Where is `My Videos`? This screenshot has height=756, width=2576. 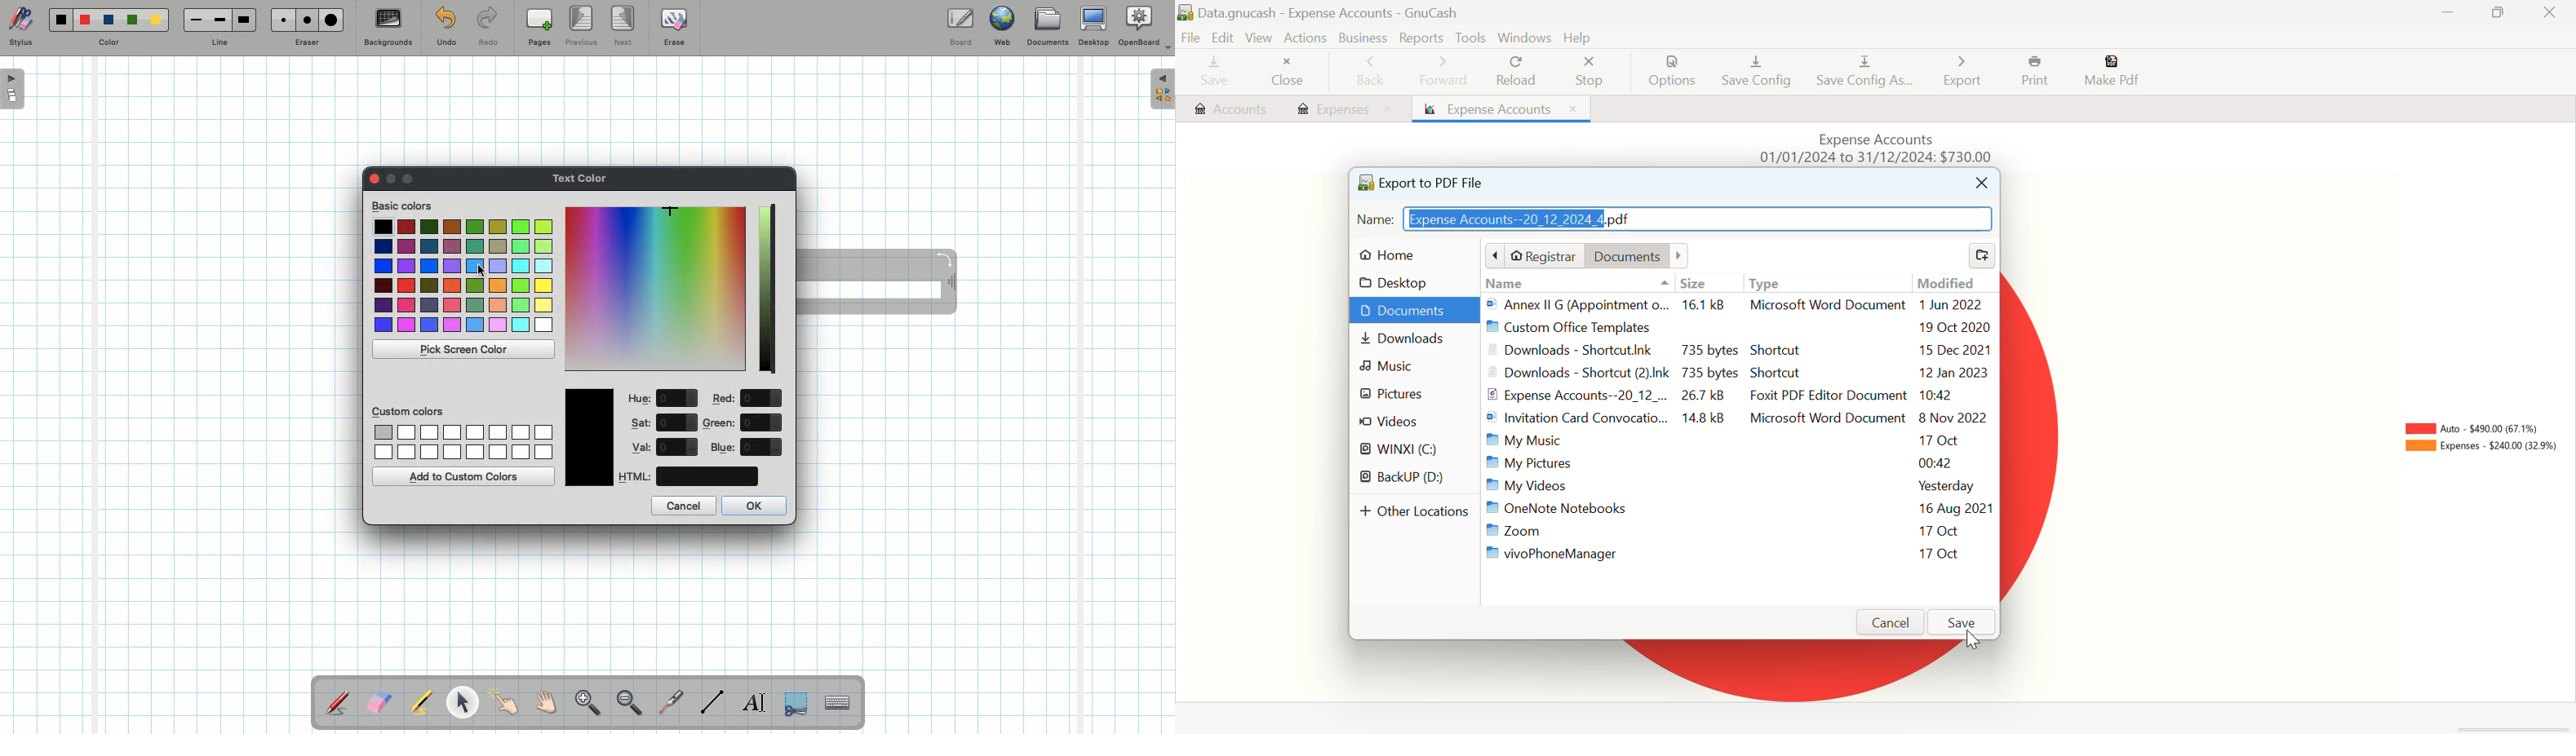
My Videos is located at coordinates (1740, 486).